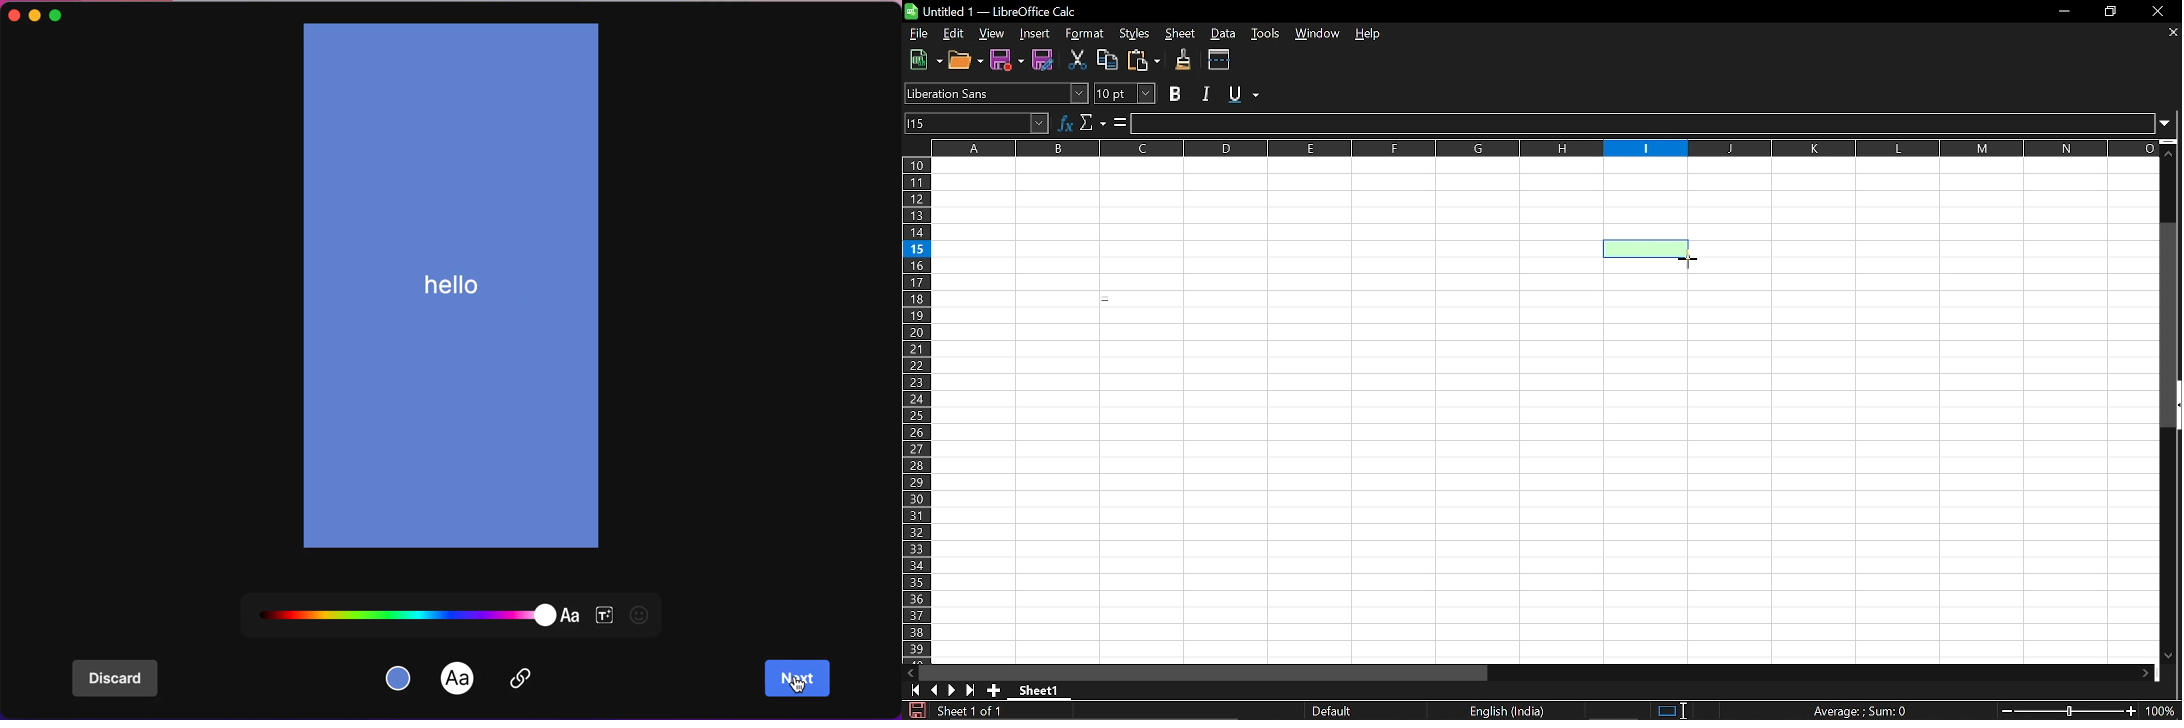 The width and height of the screenshot is (2184, 728). What do you see at coordinates (1078, 62) in the screenshot?
I see `Cut` at bounding box center [1078, 62].